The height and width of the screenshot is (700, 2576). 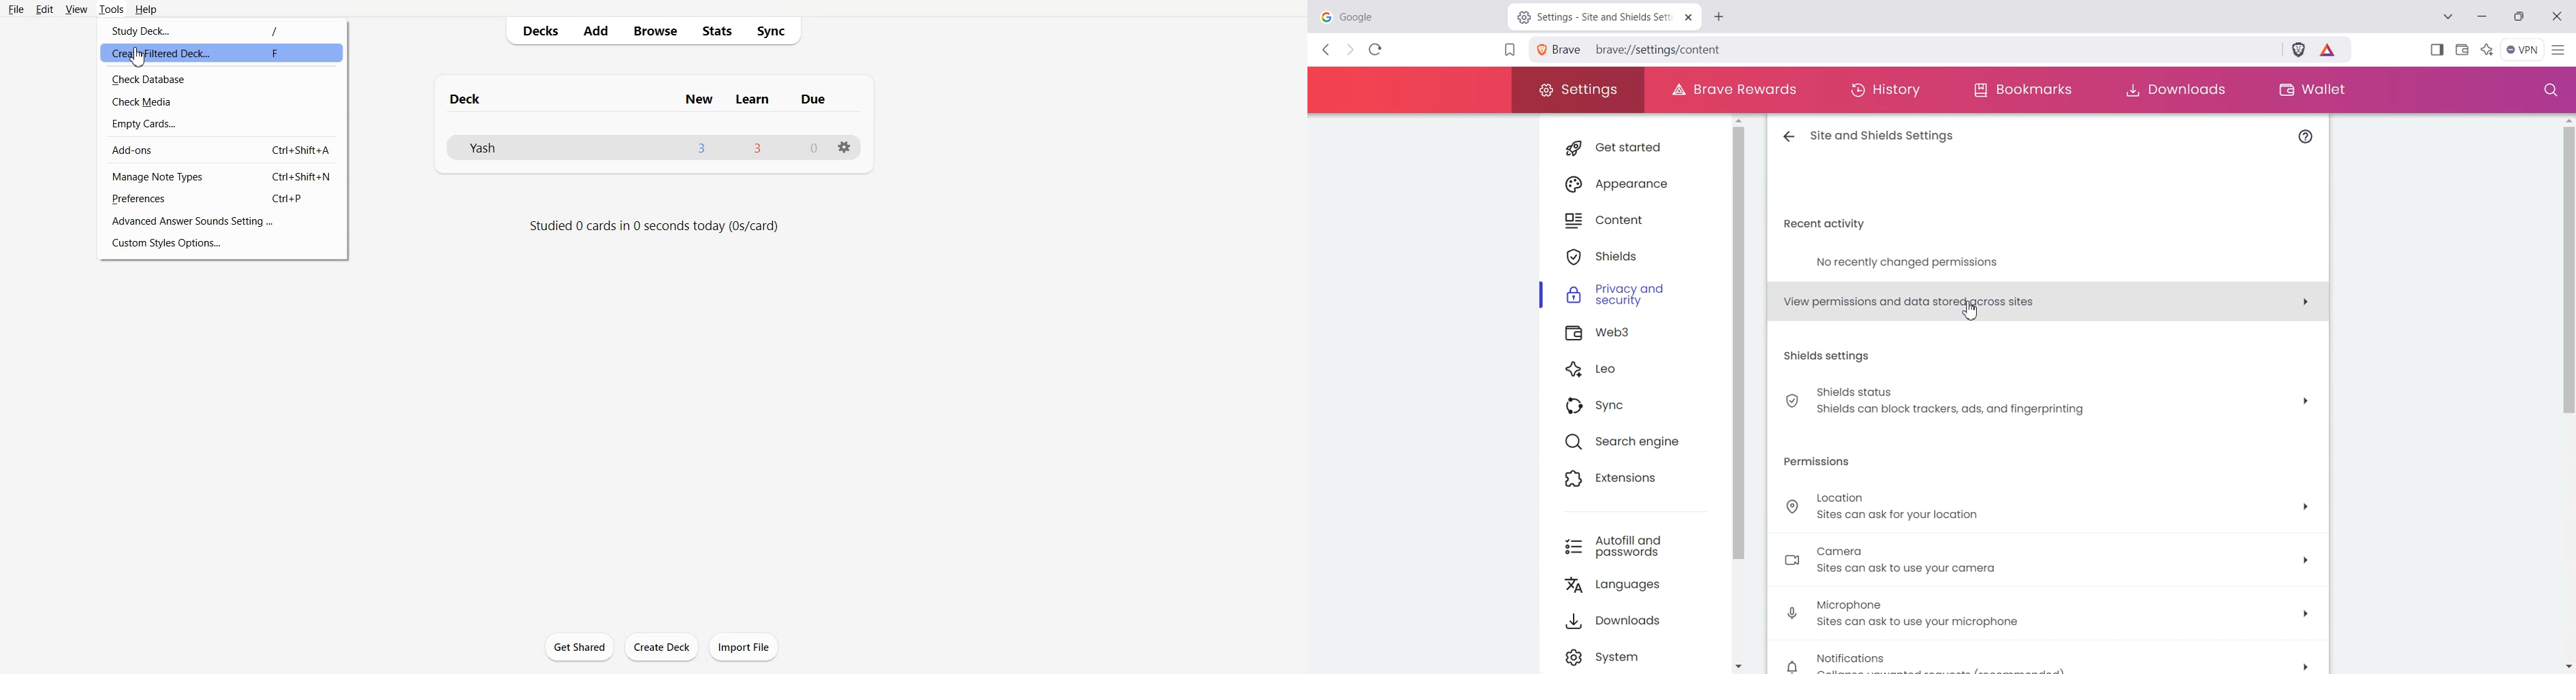 What do you see at coordinates (1971, 311) in the screenshot?
I see `Cursor` at bounding box center [1971, 311].